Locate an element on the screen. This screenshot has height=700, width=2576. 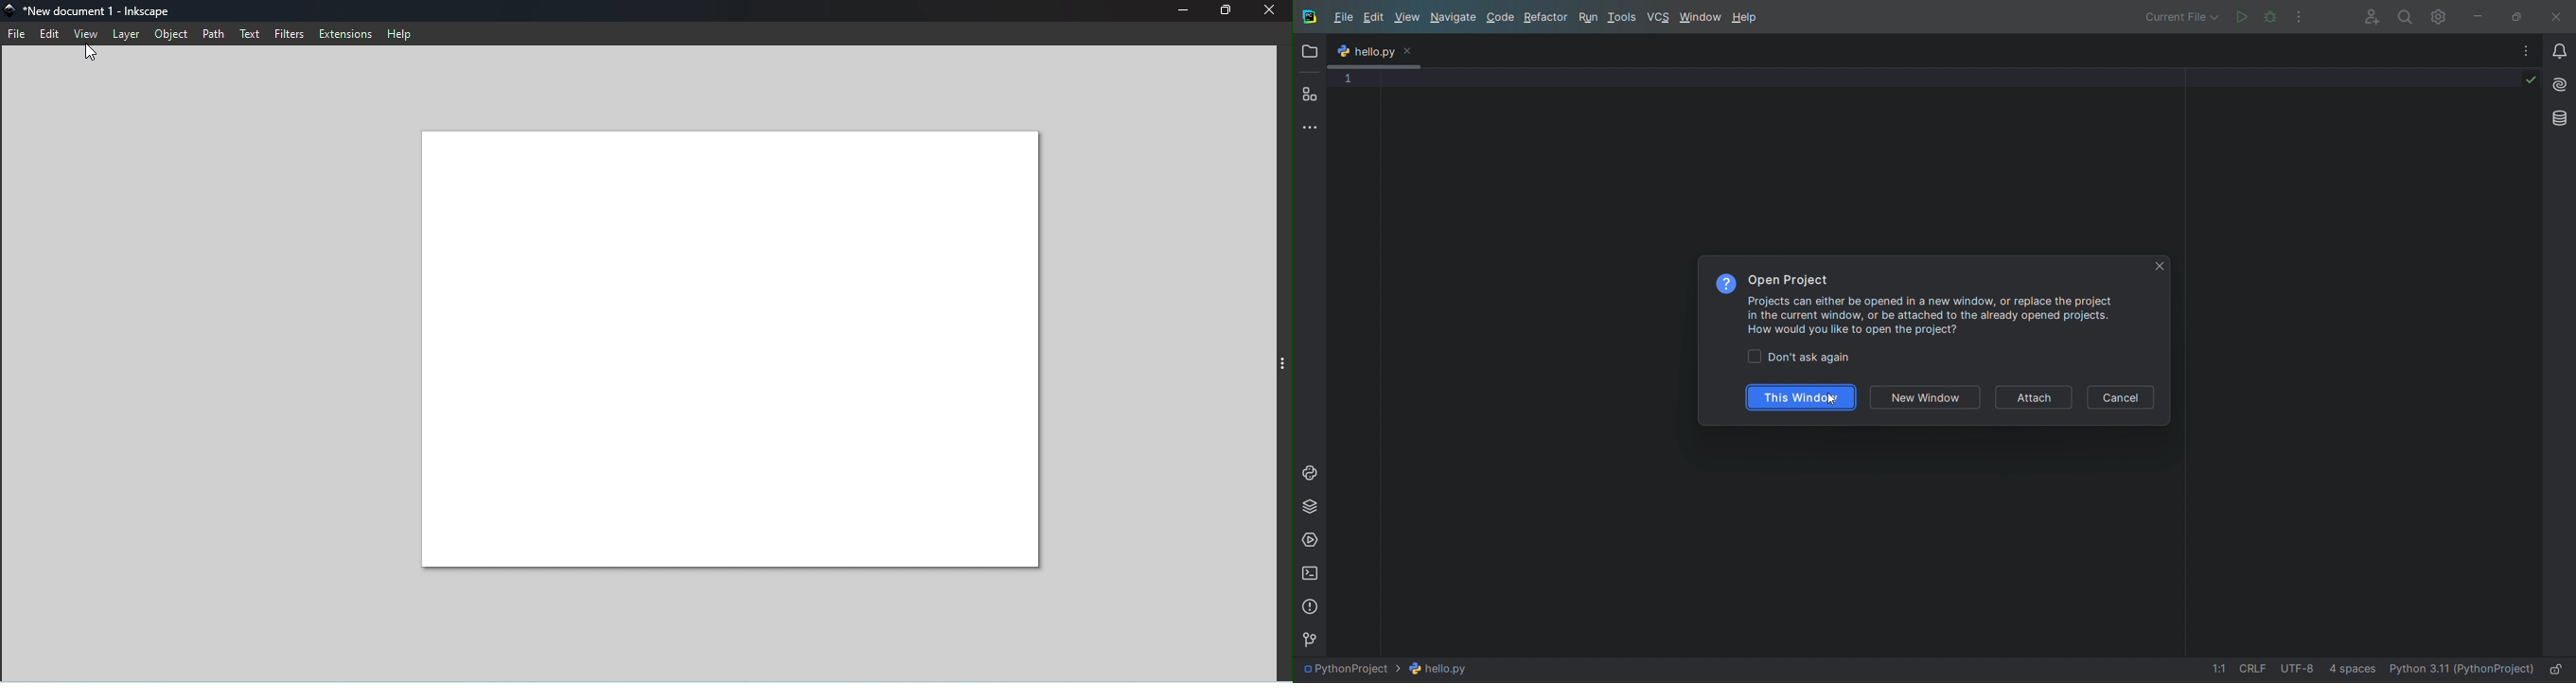
lock is located at coordinates (2559, 670).